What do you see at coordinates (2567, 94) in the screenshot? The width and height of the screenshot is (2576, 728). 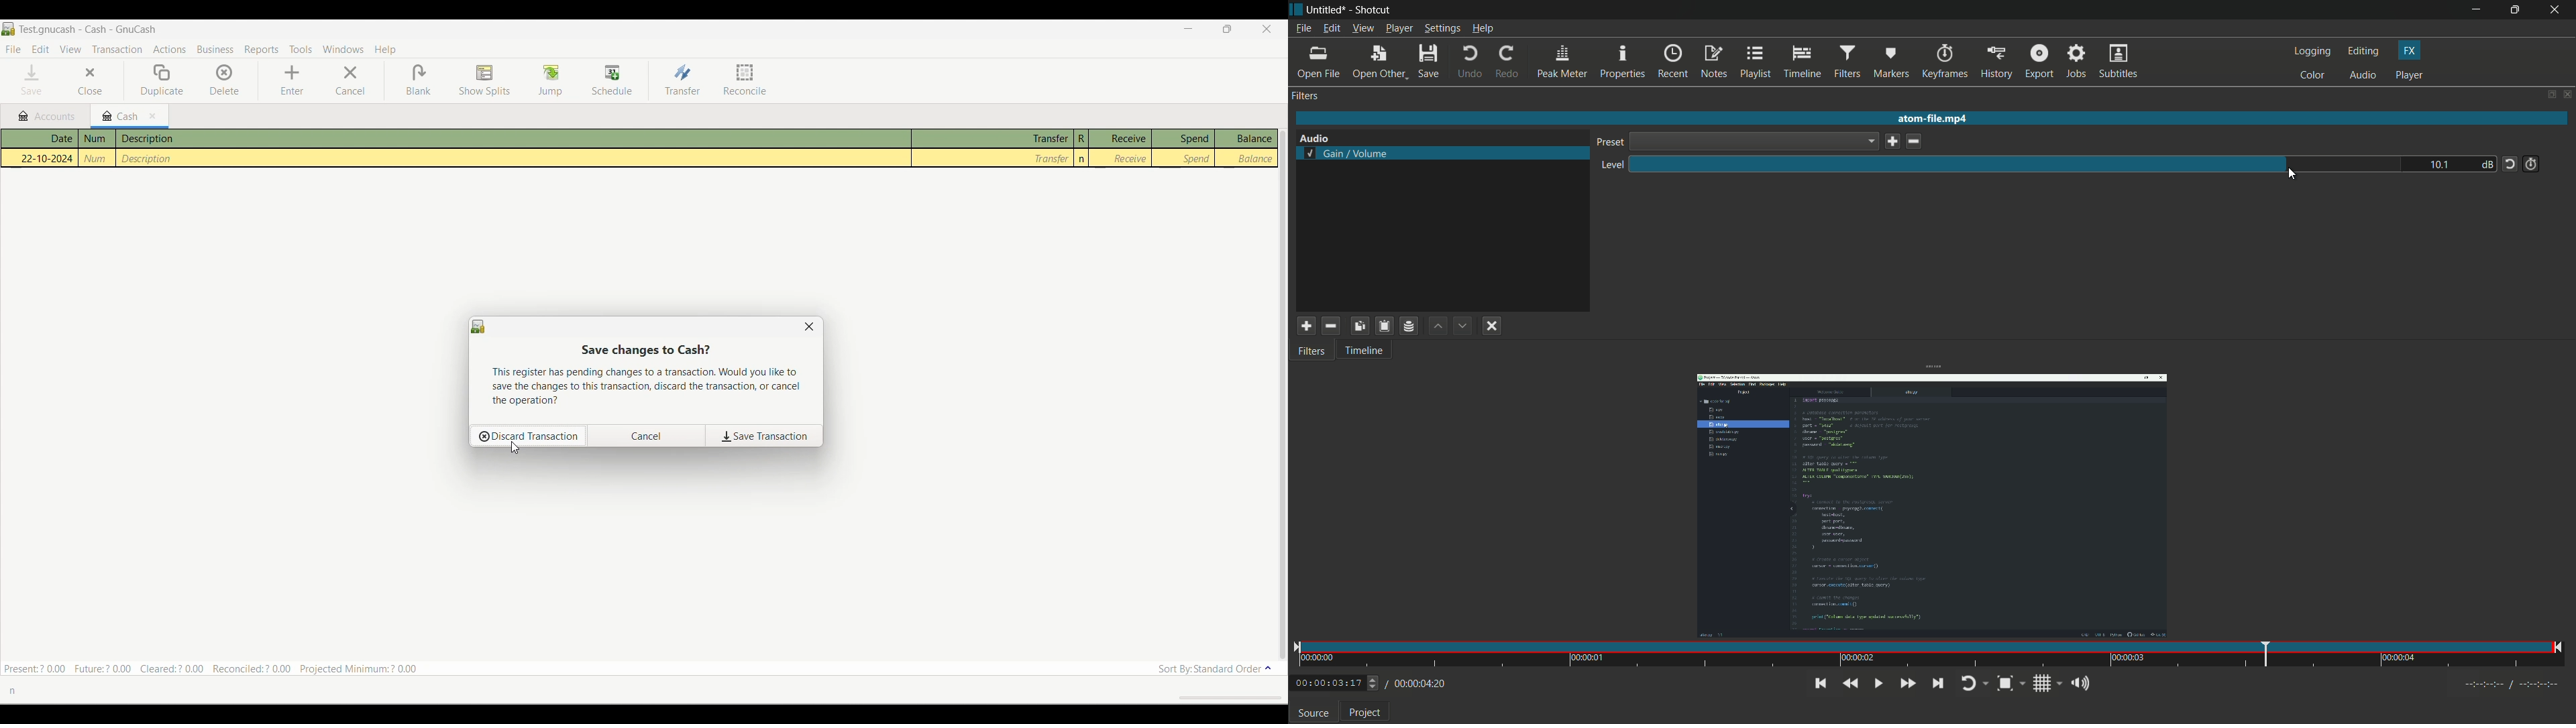 I see `close panel` at bounding box center [2567, 94].